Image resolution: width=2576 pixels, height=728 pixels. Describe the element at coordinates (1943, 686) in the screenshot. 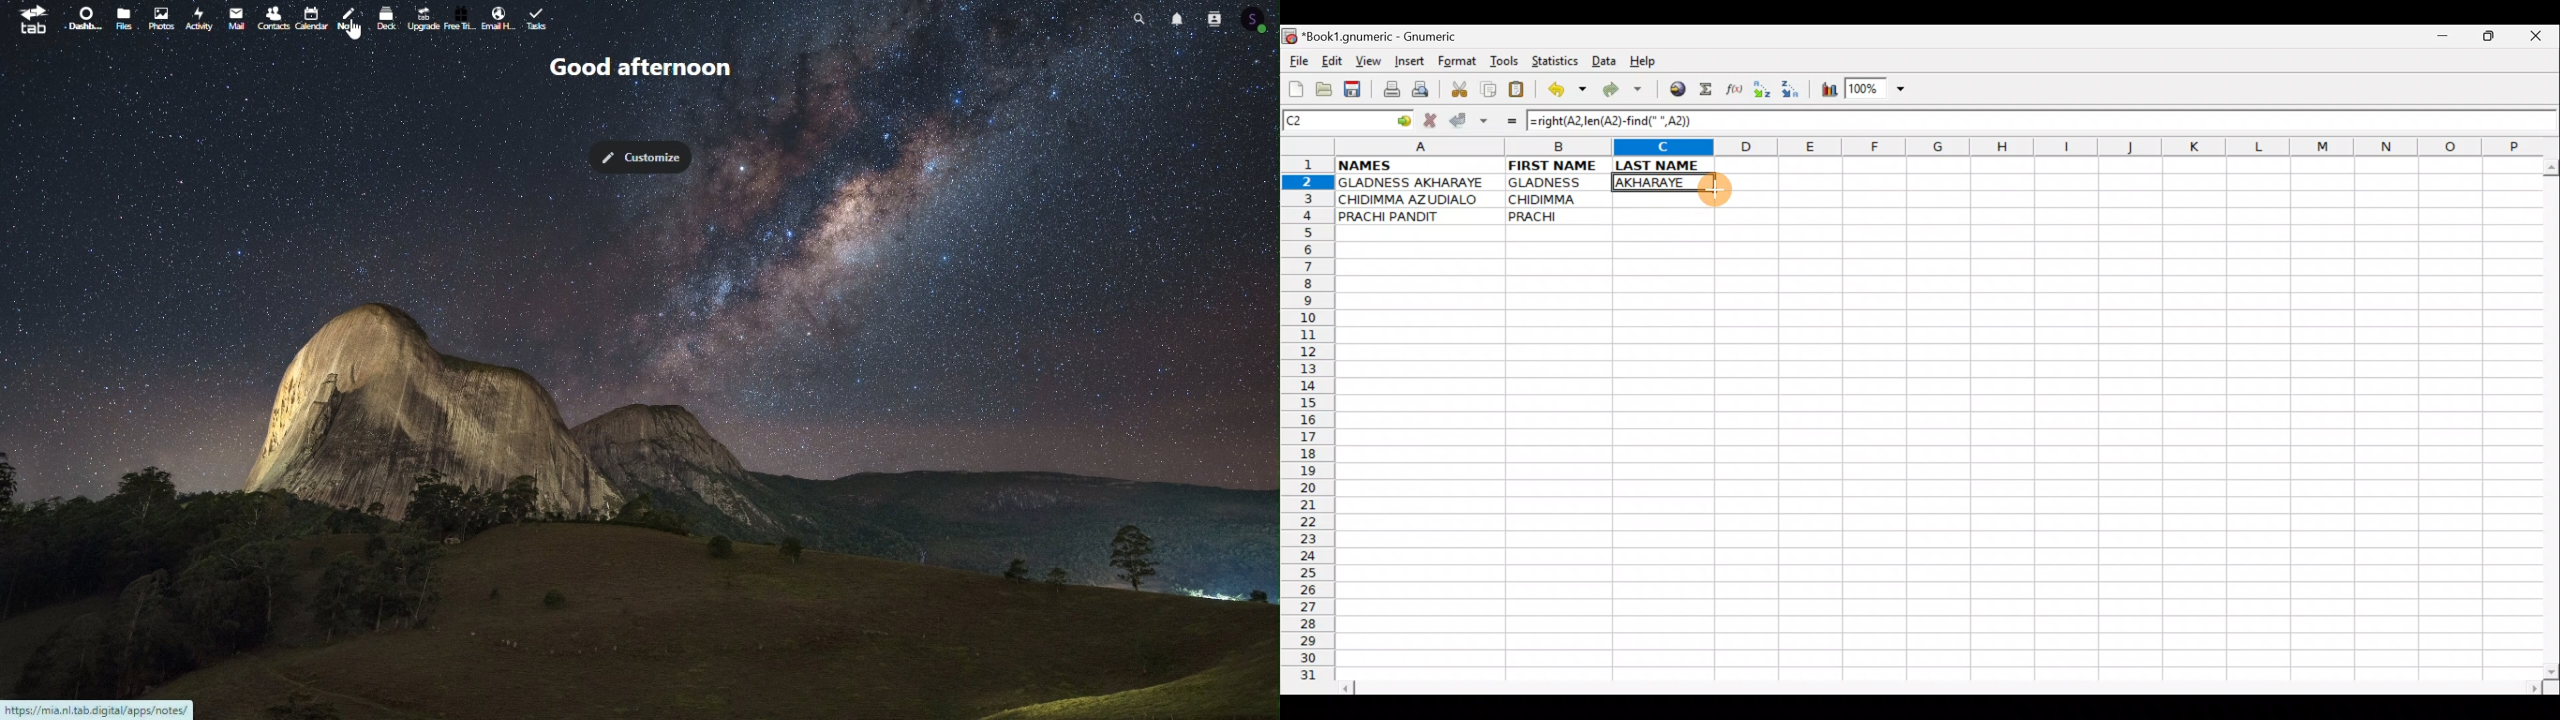

I see `Scroll bar` at that location.